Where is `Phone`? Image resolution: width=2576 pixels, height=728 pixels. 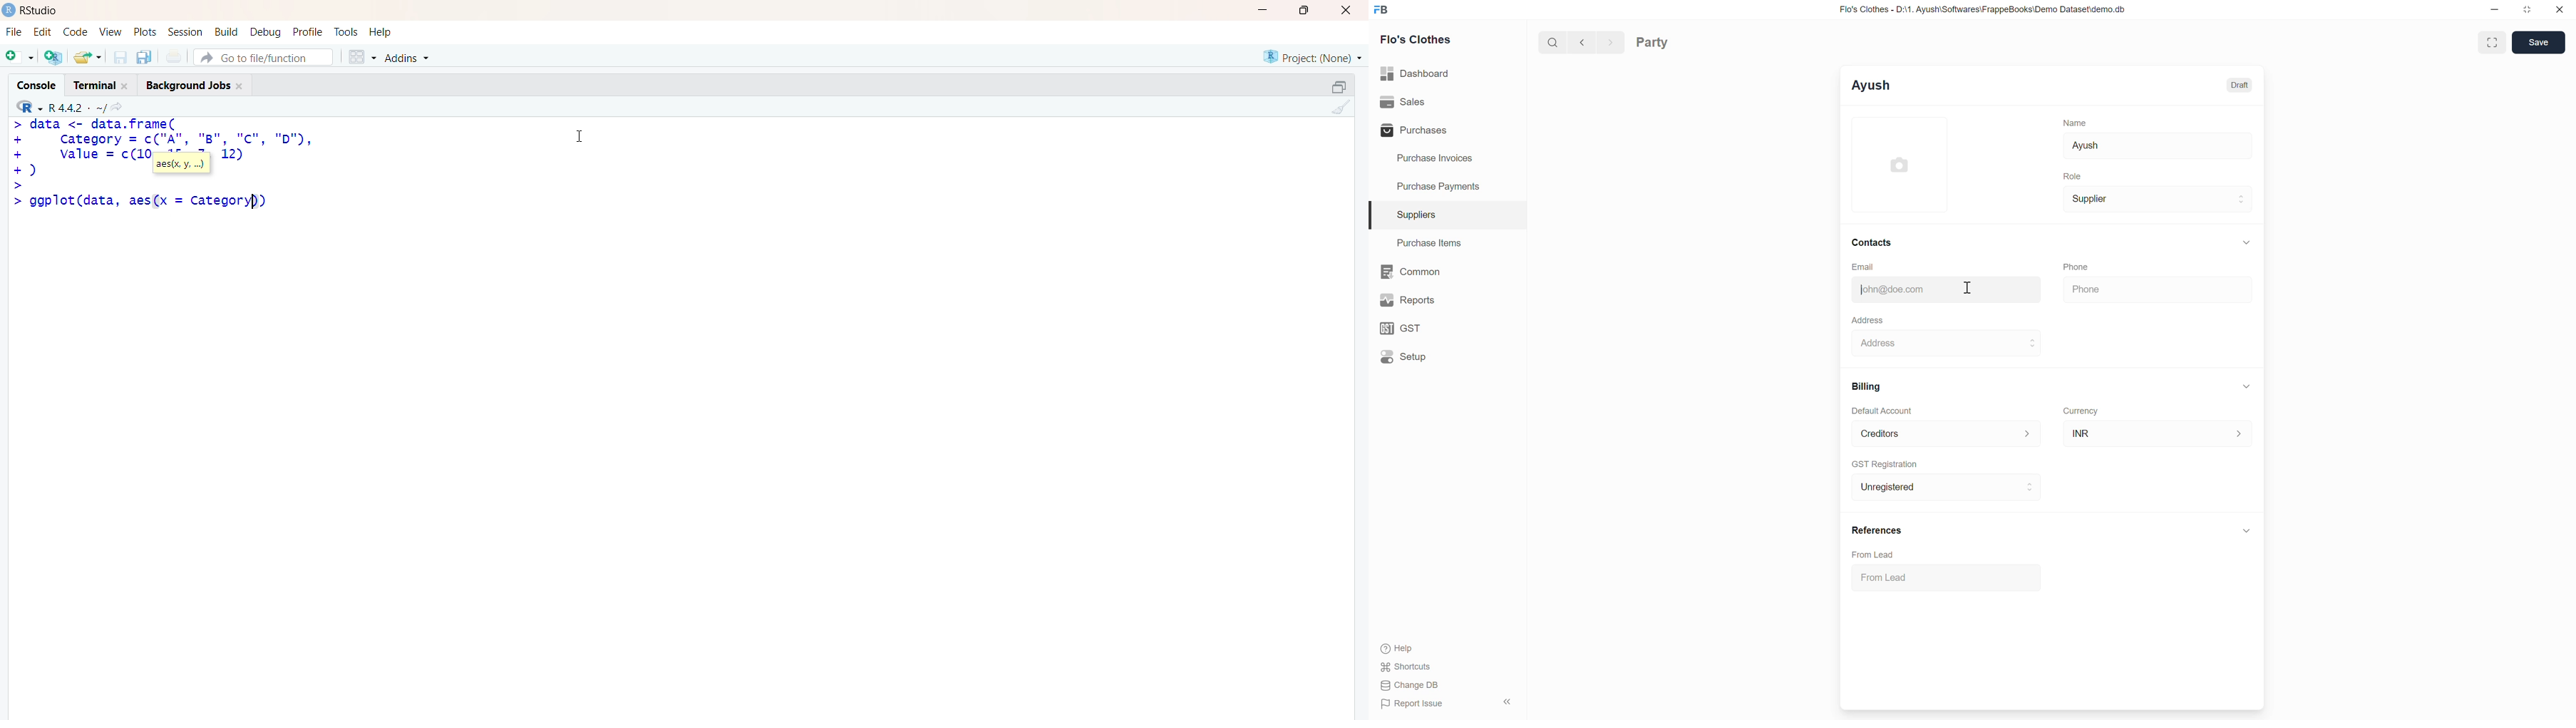 Phone is located at coordinates (2076, 267).